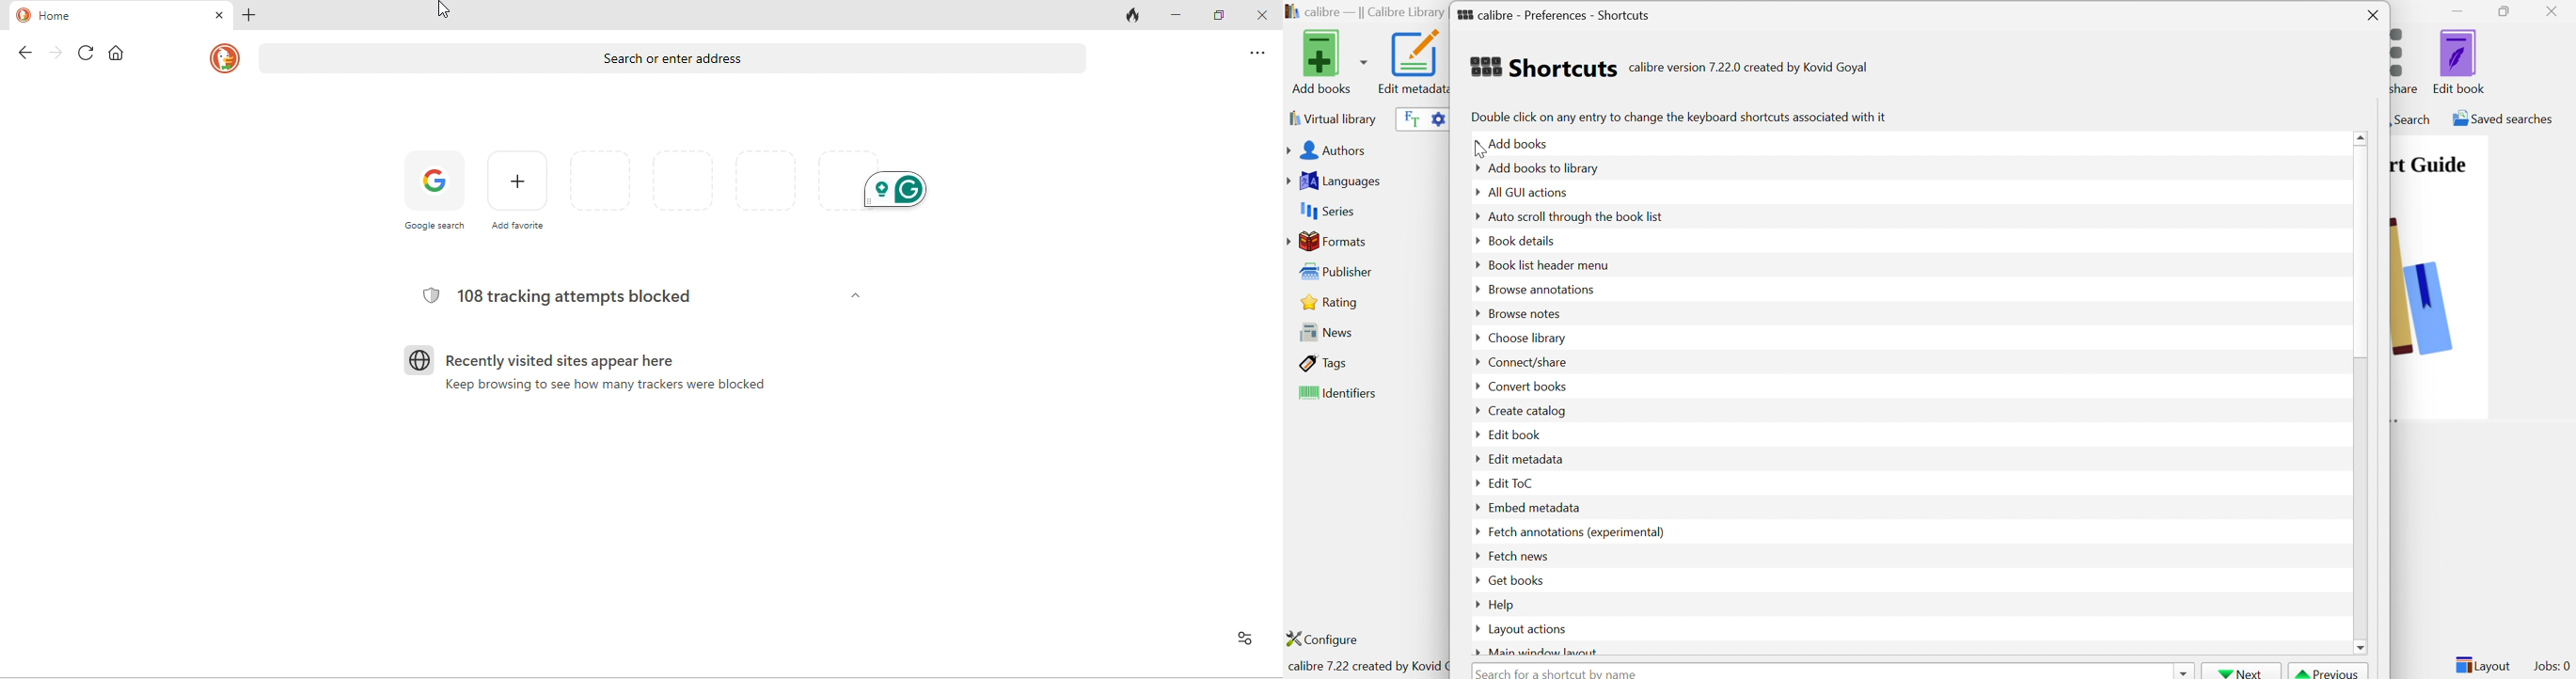 Image resolution: width=2576 pixels, height=700 pixels. I want to click on Search for a shortcut by name, so click(1560, 672).